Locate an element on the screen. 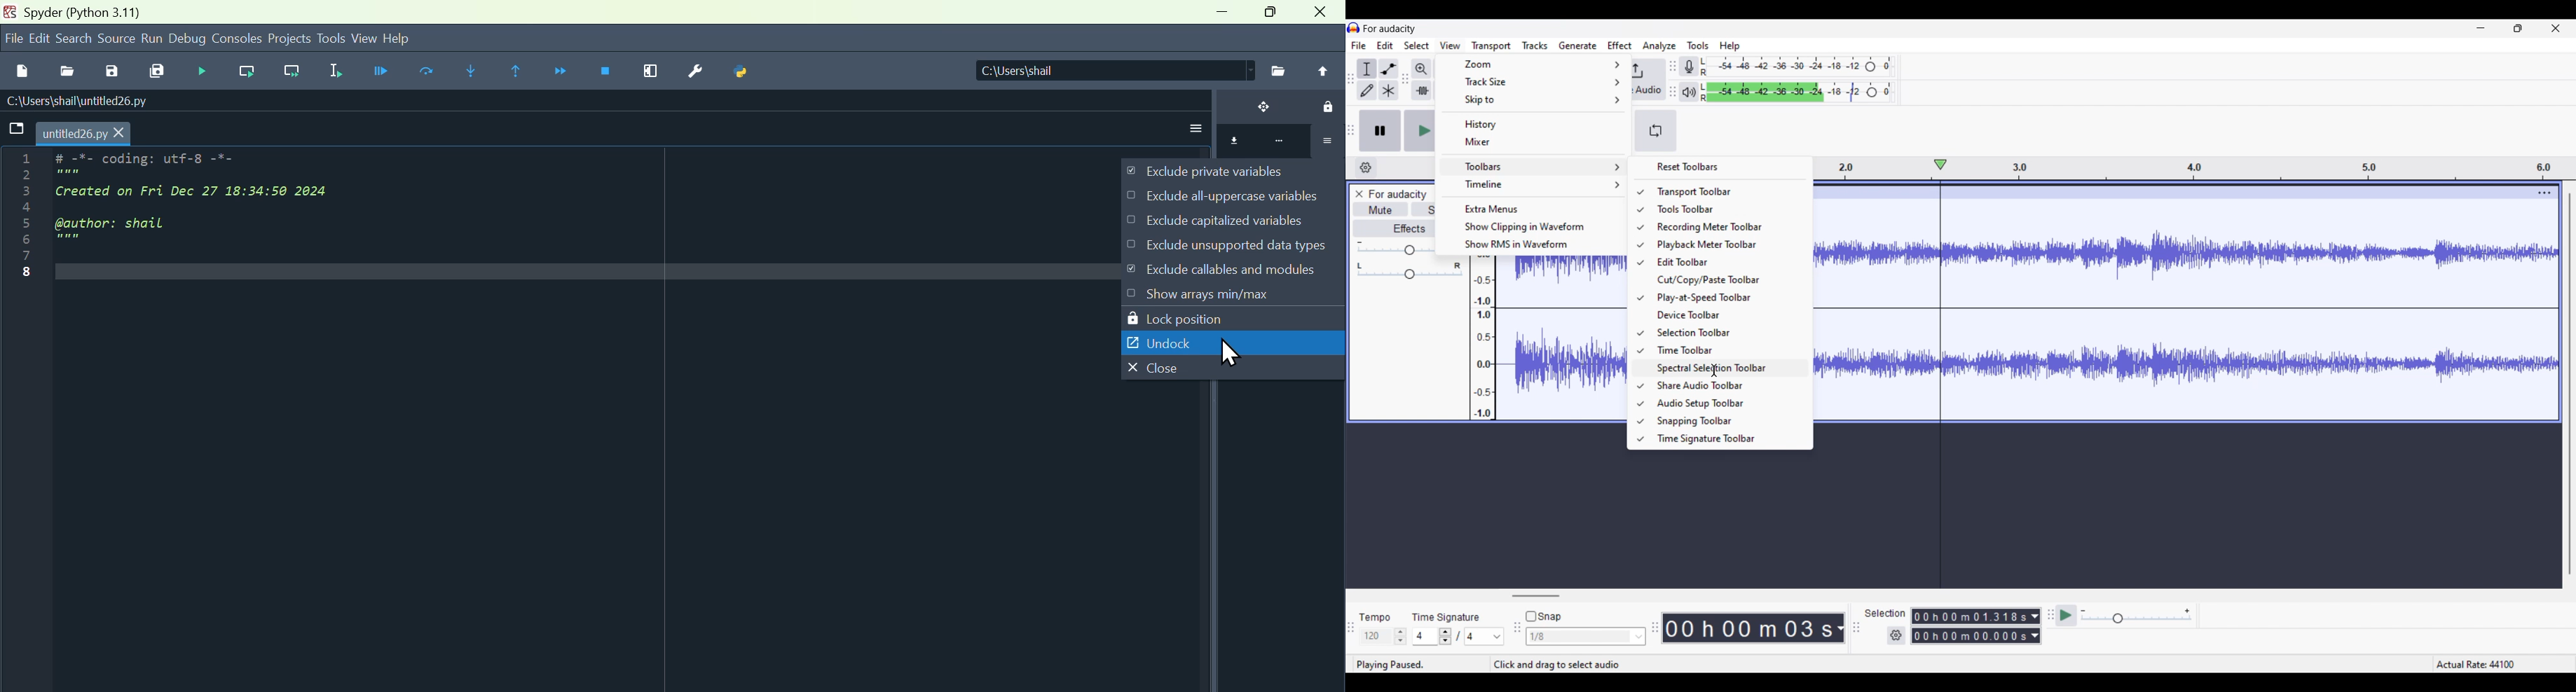 This screenshot has height=700, width=2576. help is located at coordinates (415, 36).